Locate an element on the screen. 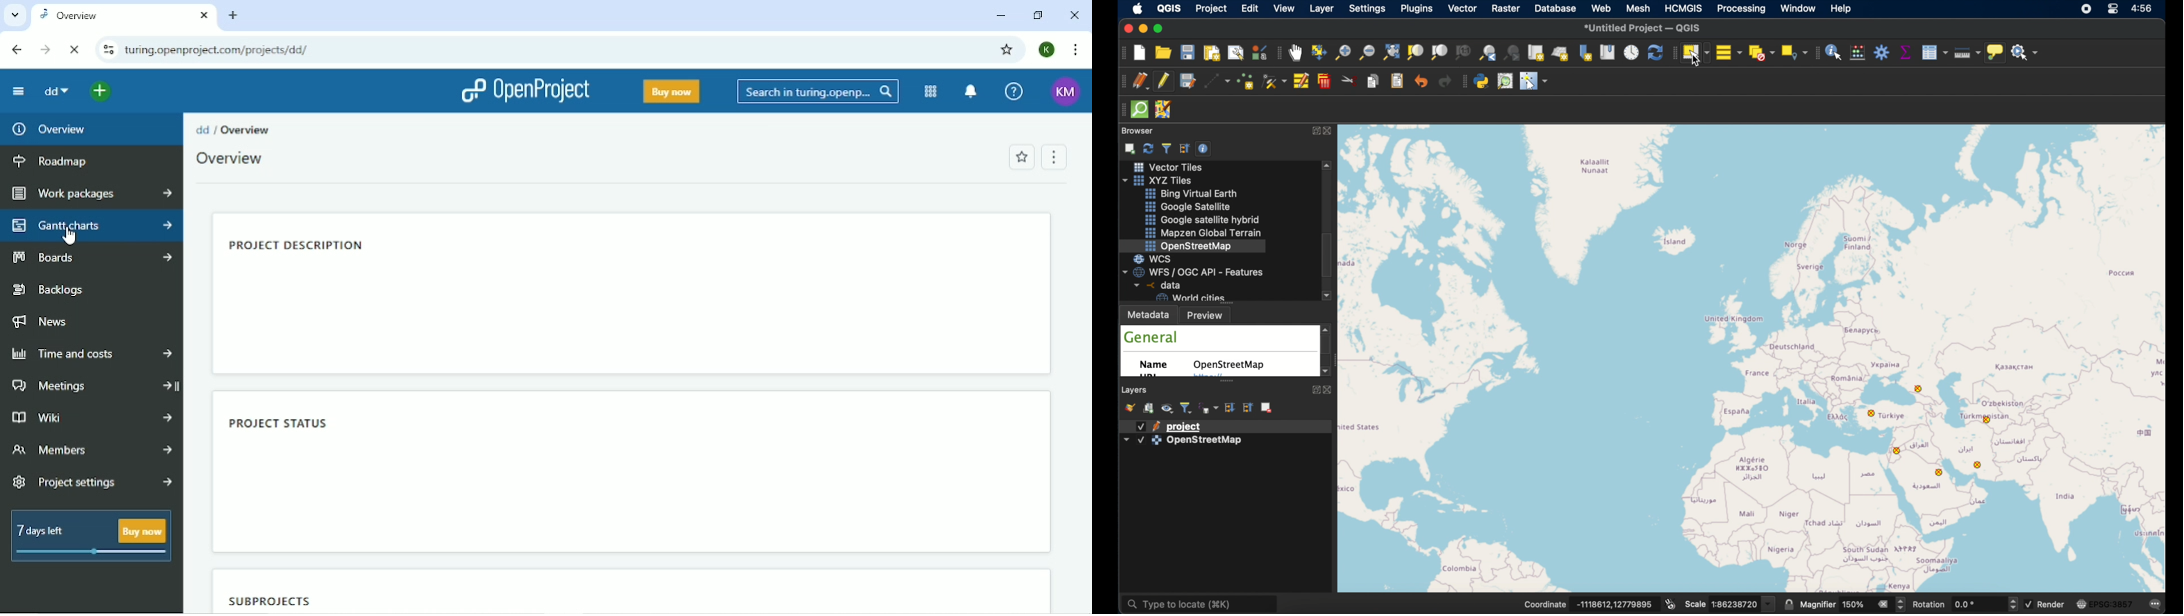  new print layout is located at coordinates (1211, 53).